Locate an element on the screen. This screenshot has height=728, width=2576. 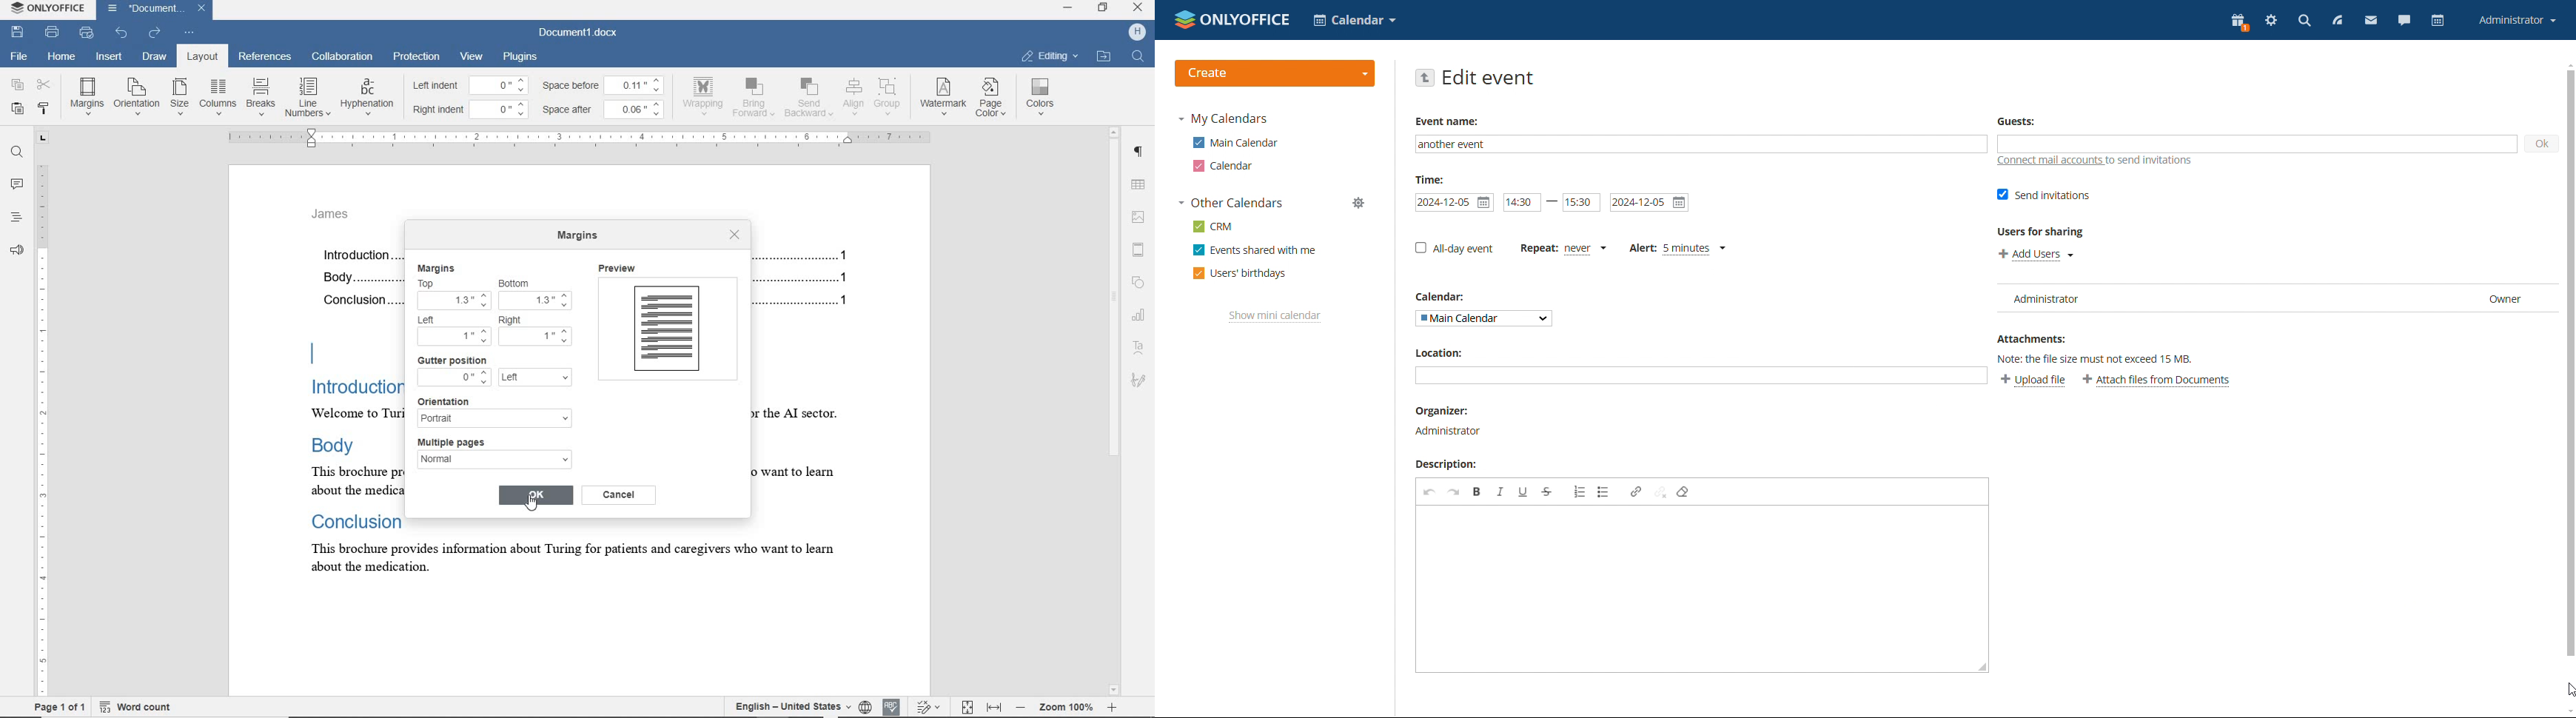
0.11 is located at coordinates (638, 83).